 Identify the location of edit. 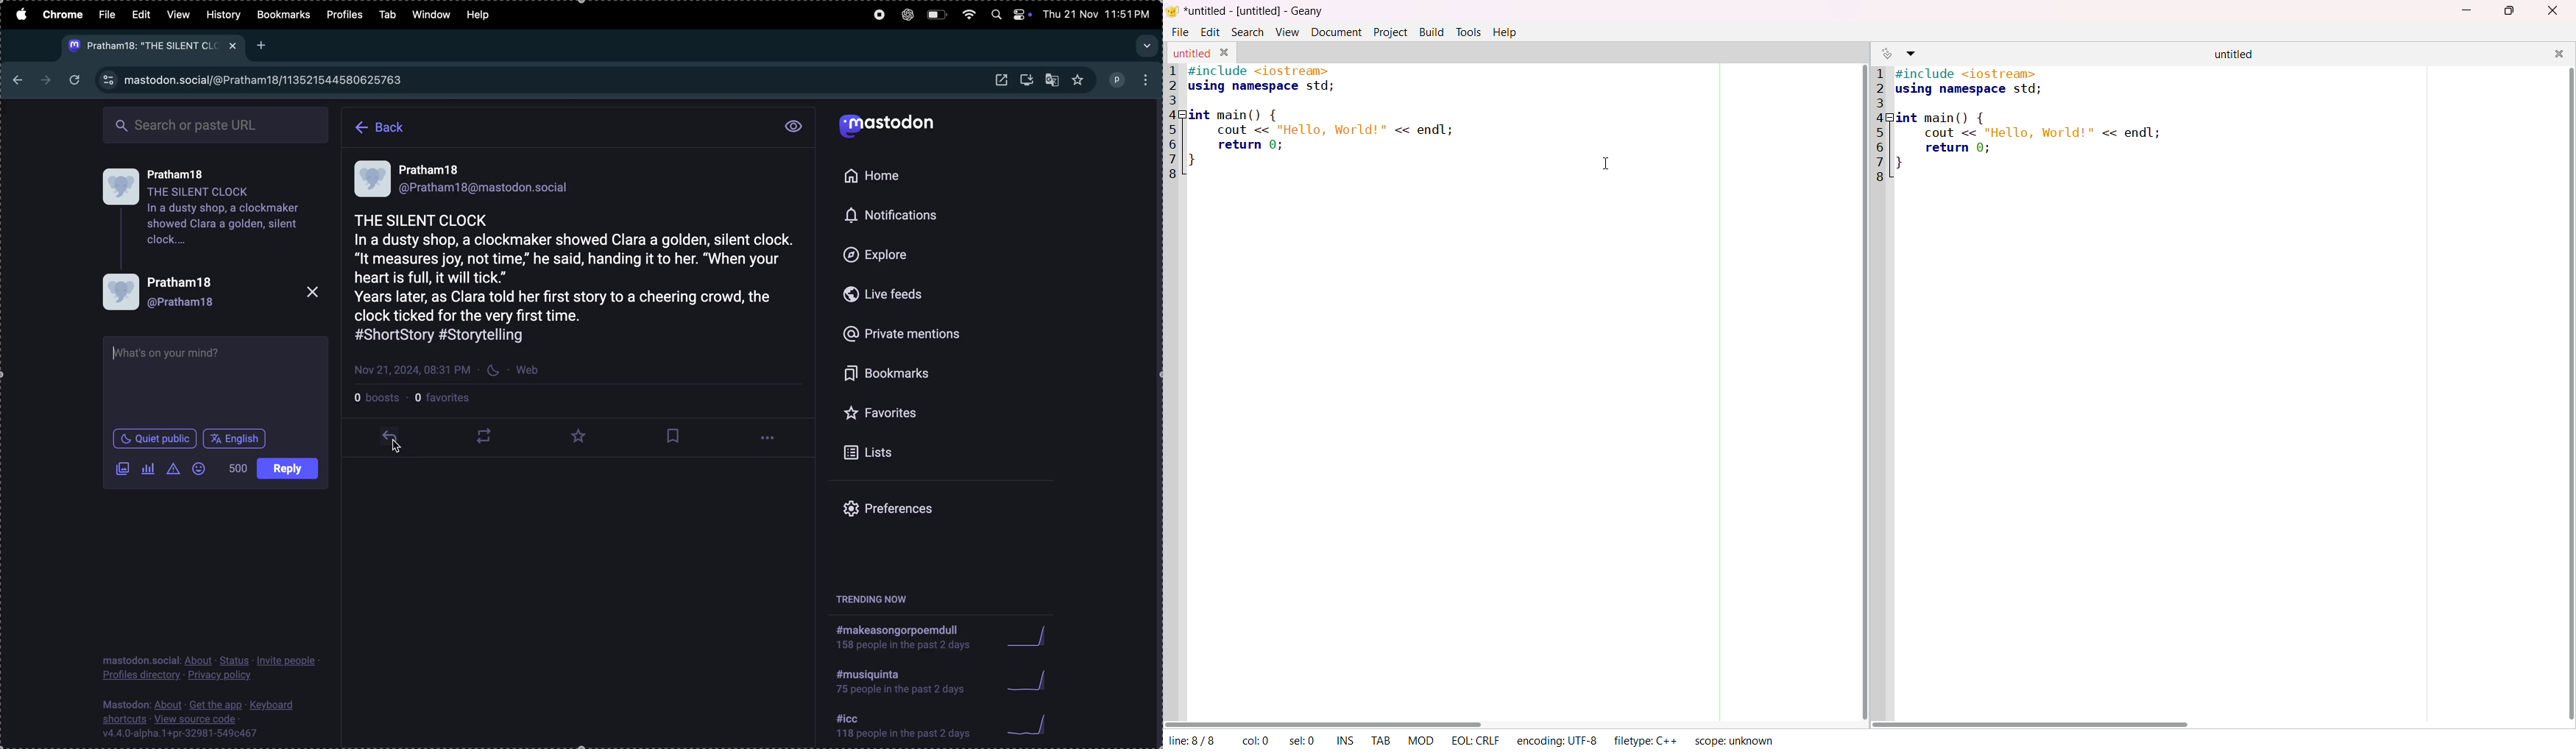
(140, 14).